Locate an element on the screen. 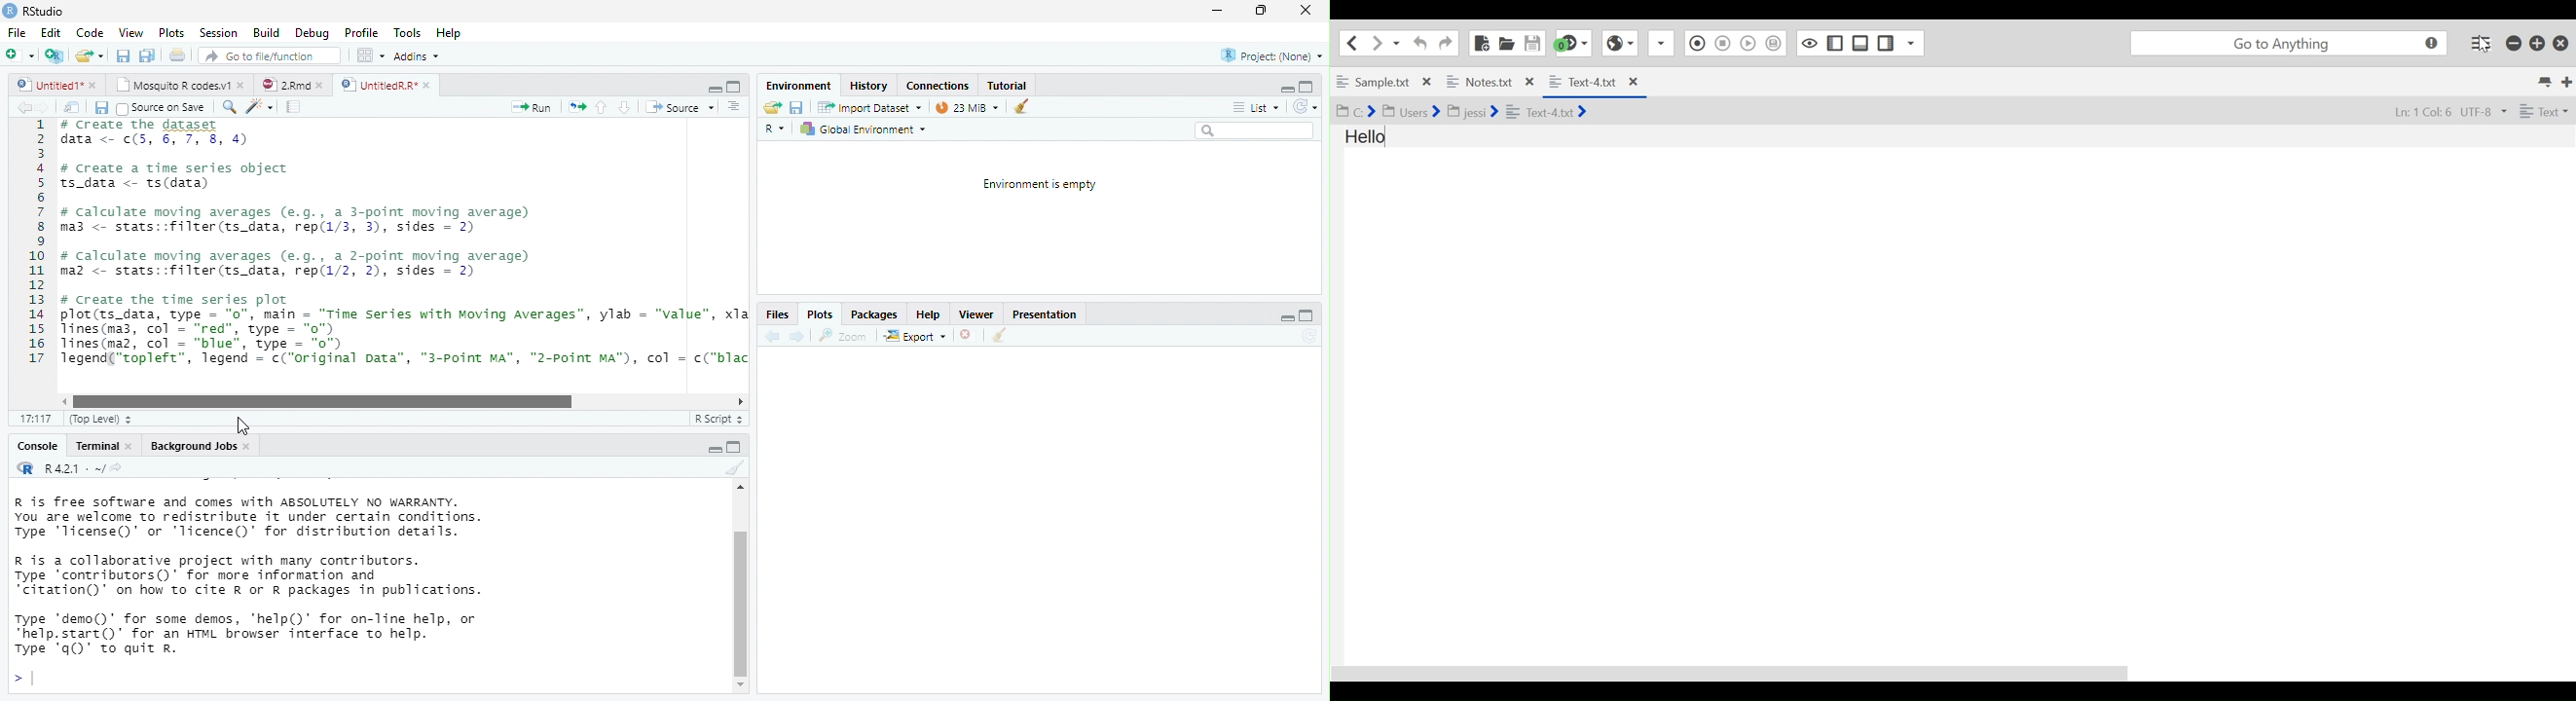  Refresh is located at coordinates (1309, 336).